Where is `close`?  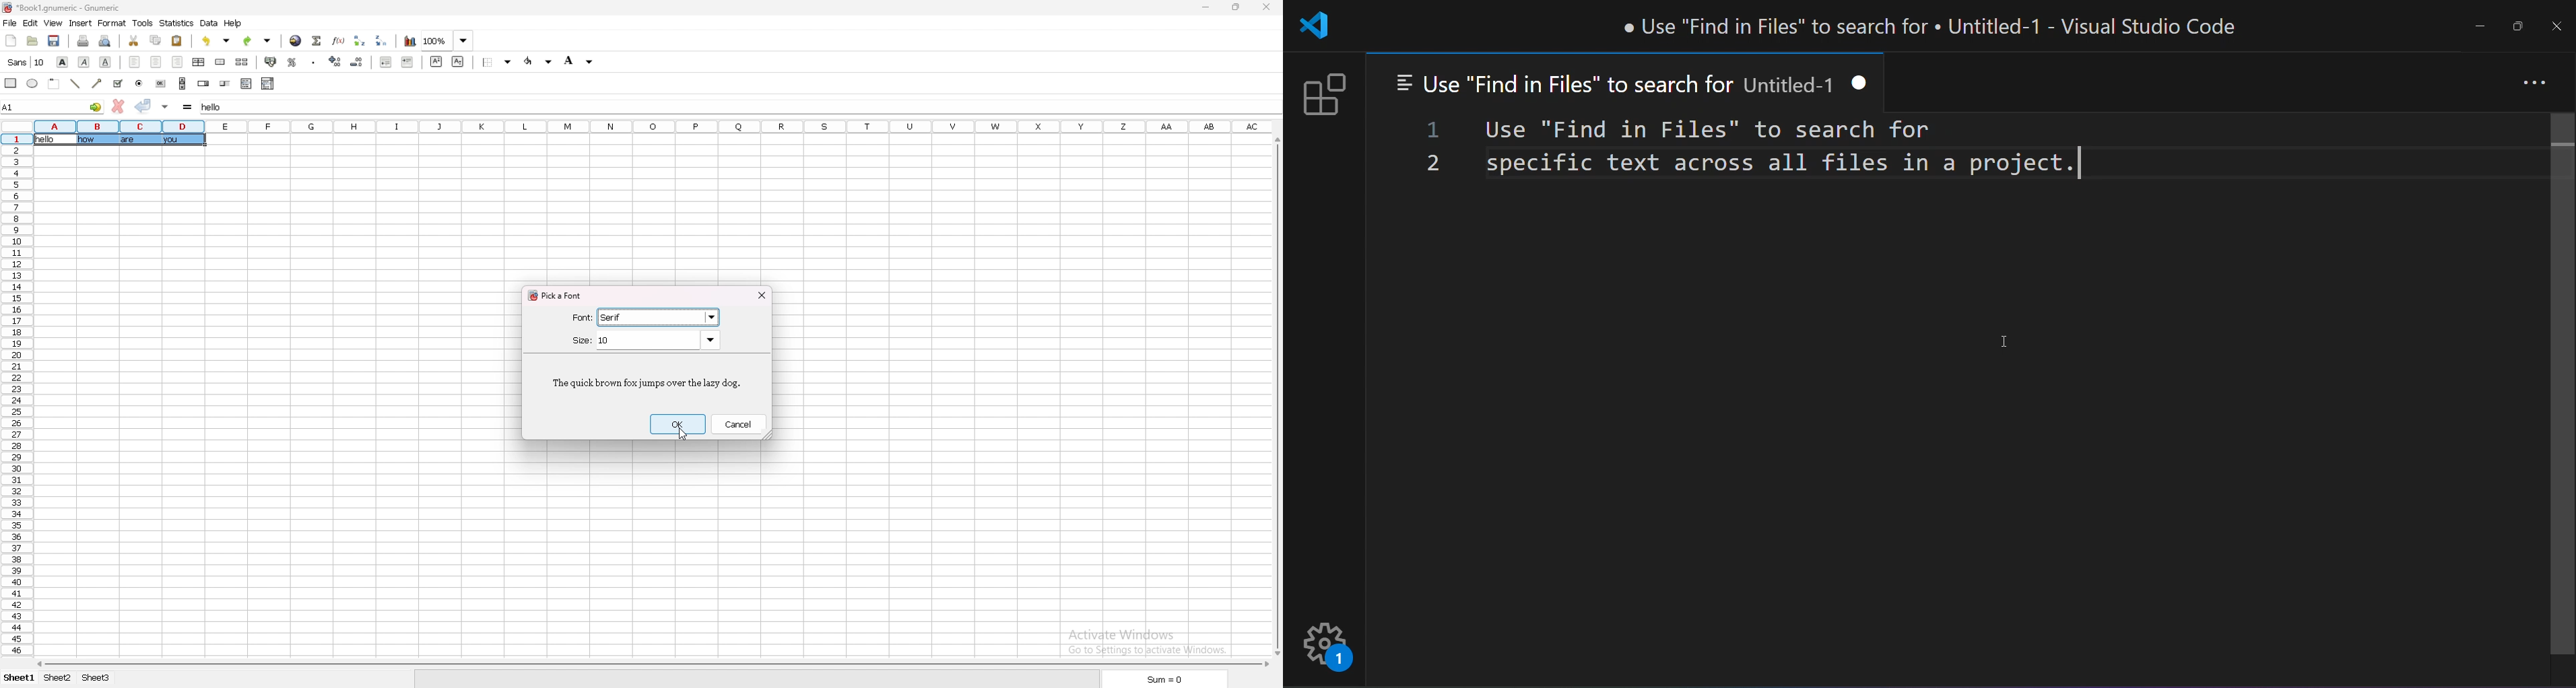
close is located at coordinates (2556, 26).